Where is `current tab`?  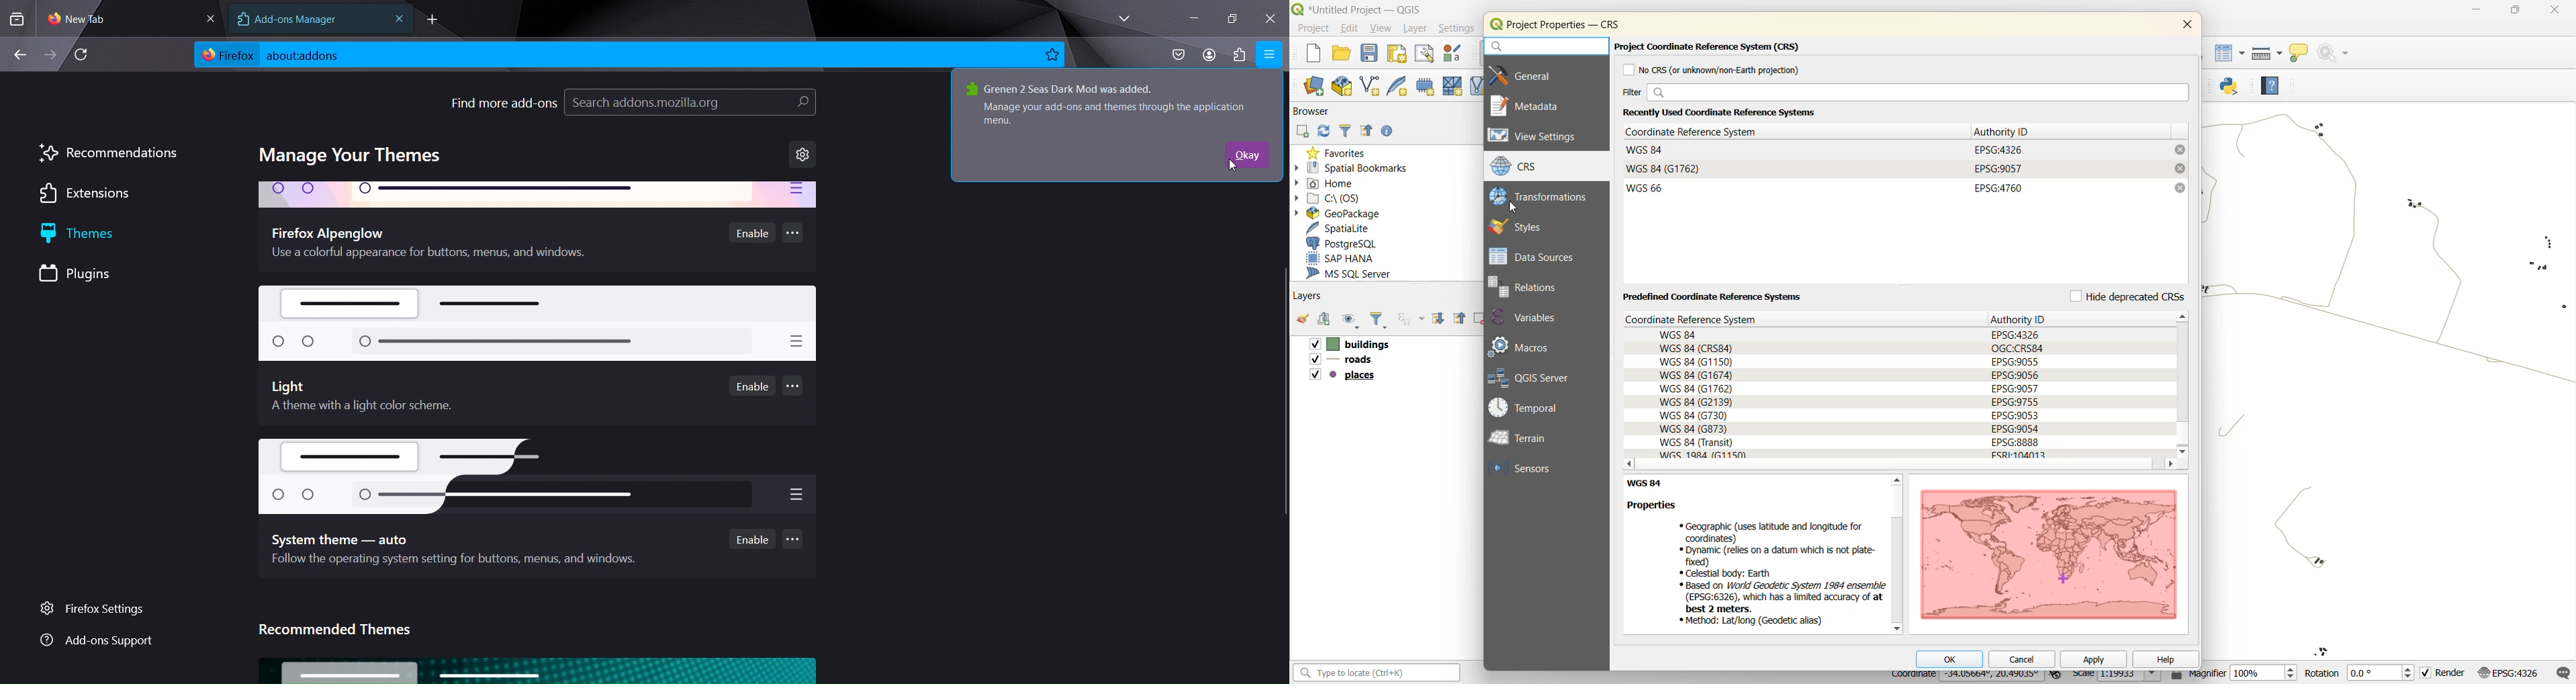 current tab is located at coordinates (93, 19).